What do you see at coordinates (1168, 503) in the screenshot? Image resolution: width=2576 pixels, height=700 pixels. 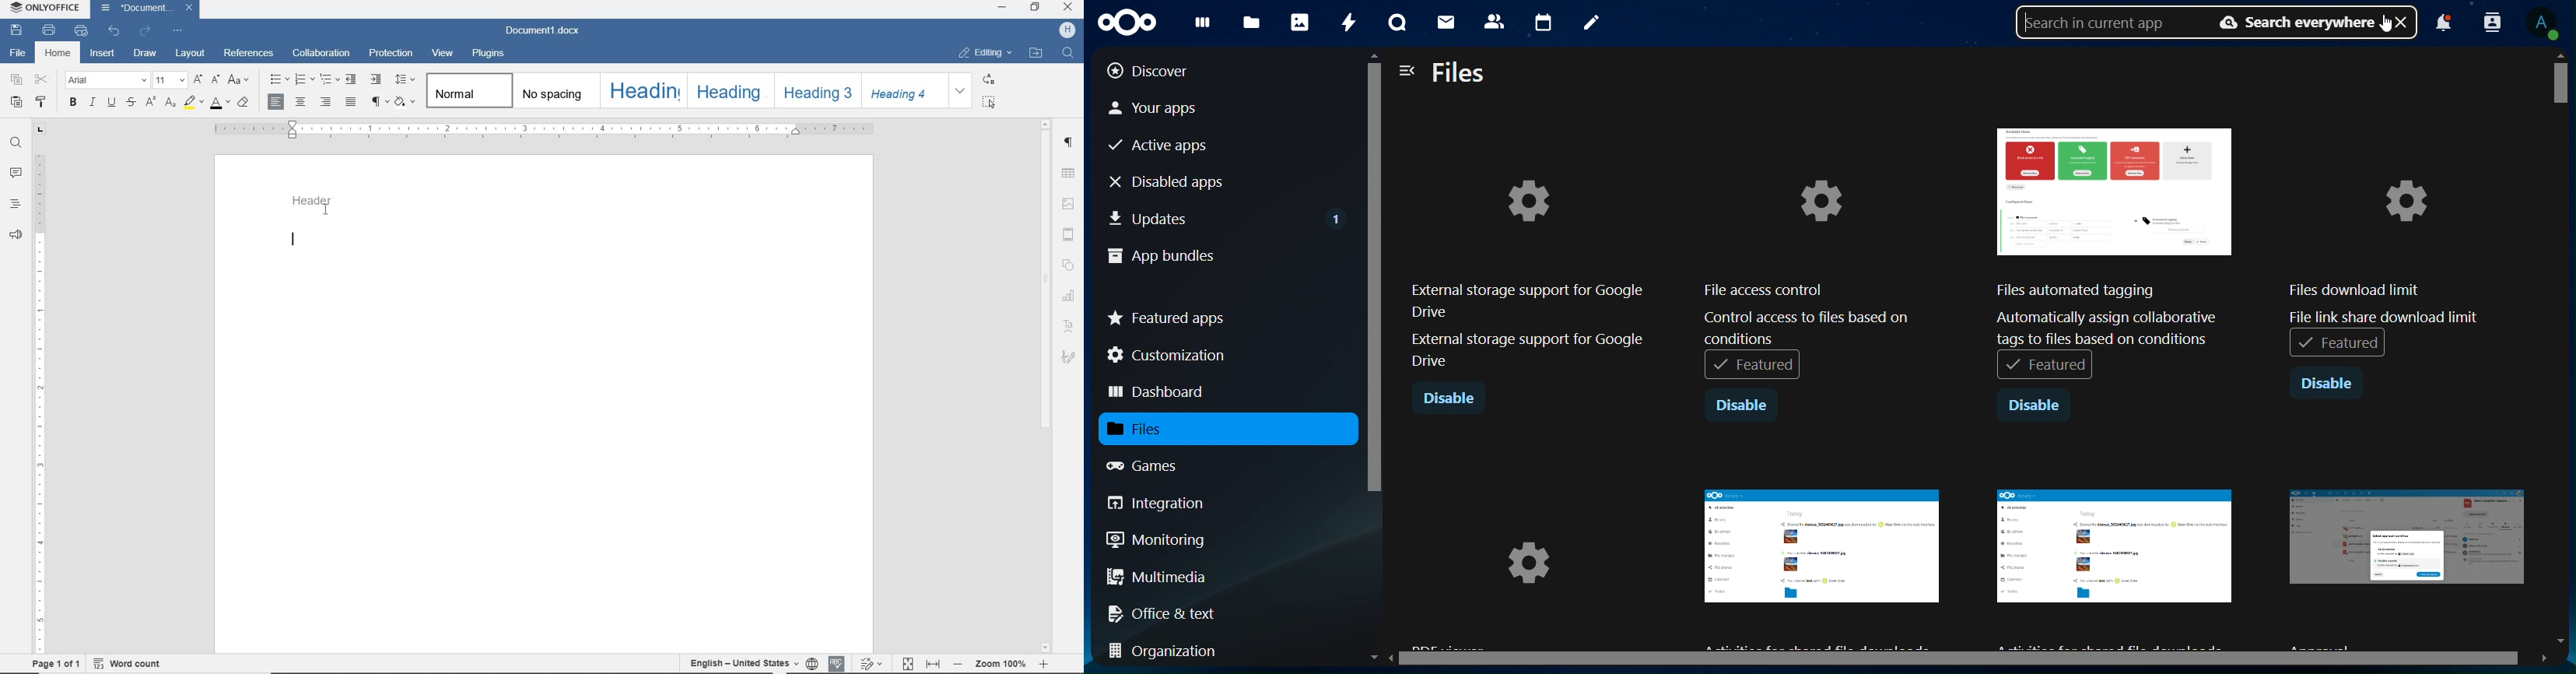 I see `integration` at bounding box center [1168, 503].